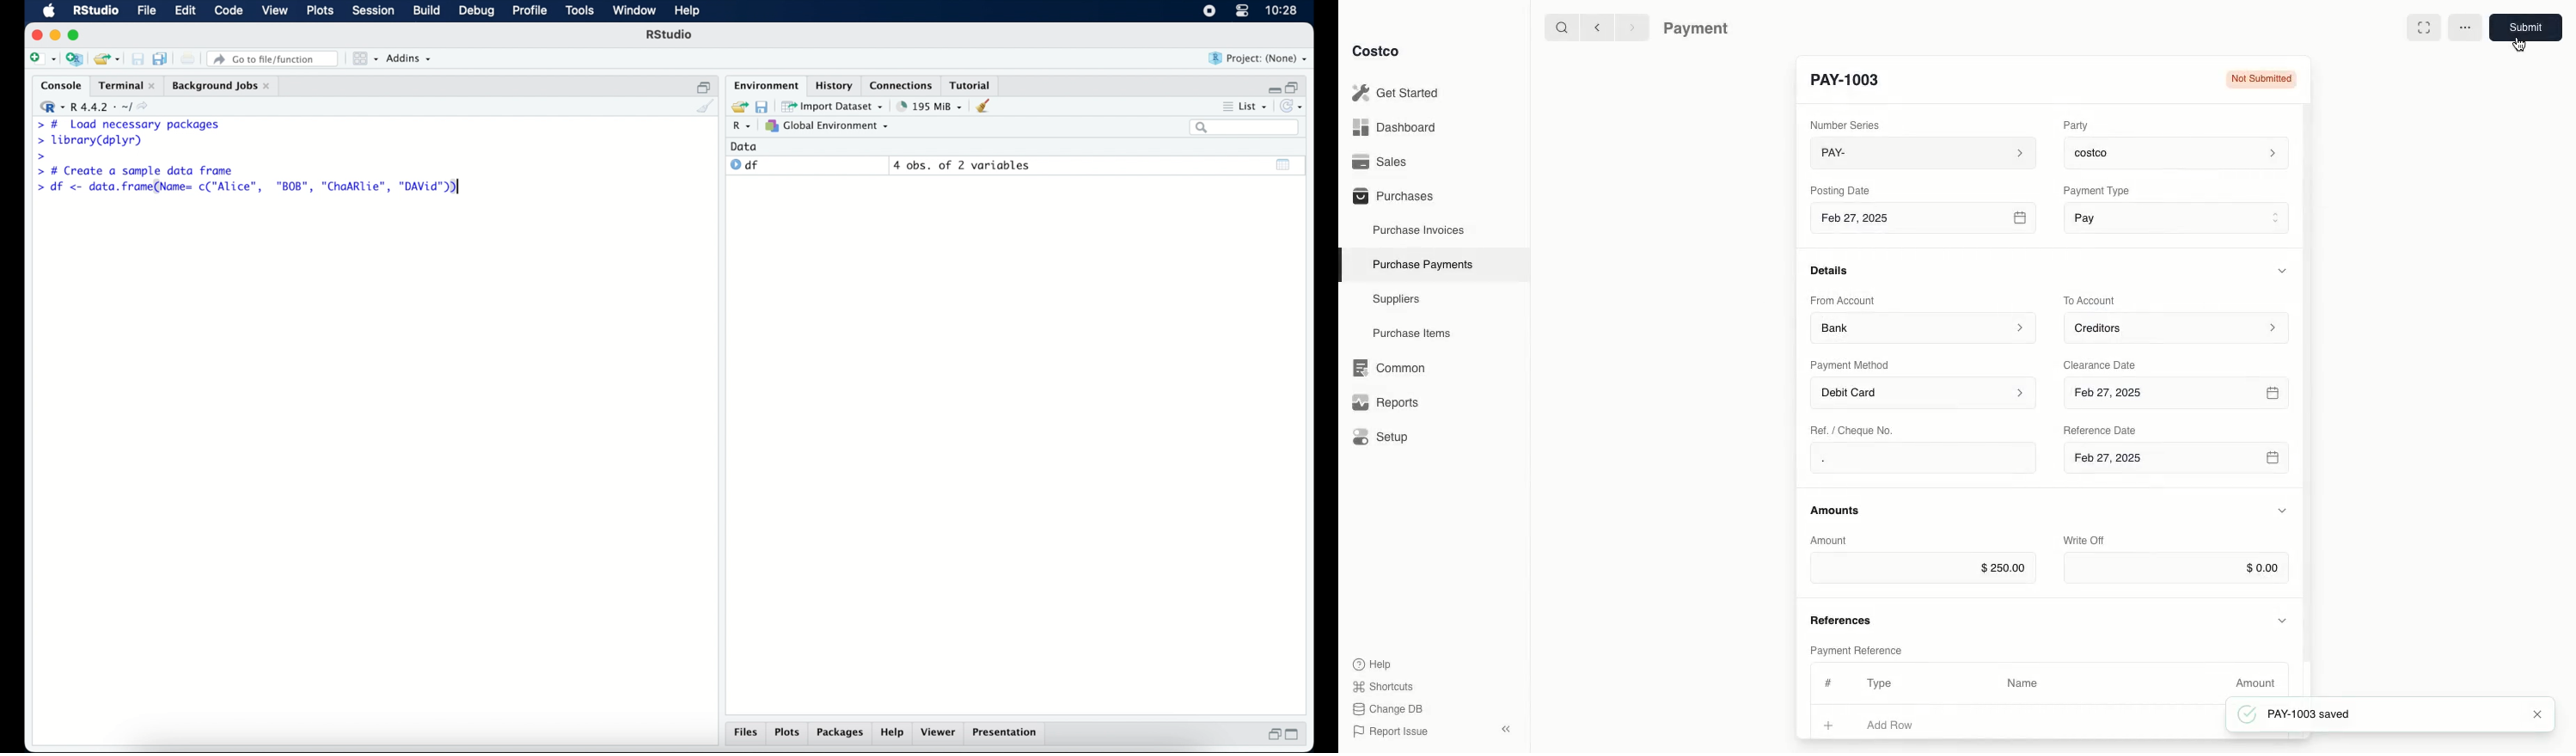 This screenshot has width=2576, height=756. Describe the element at coordinates (1244, 128) in the screenshot. I see `search bar` at that location.